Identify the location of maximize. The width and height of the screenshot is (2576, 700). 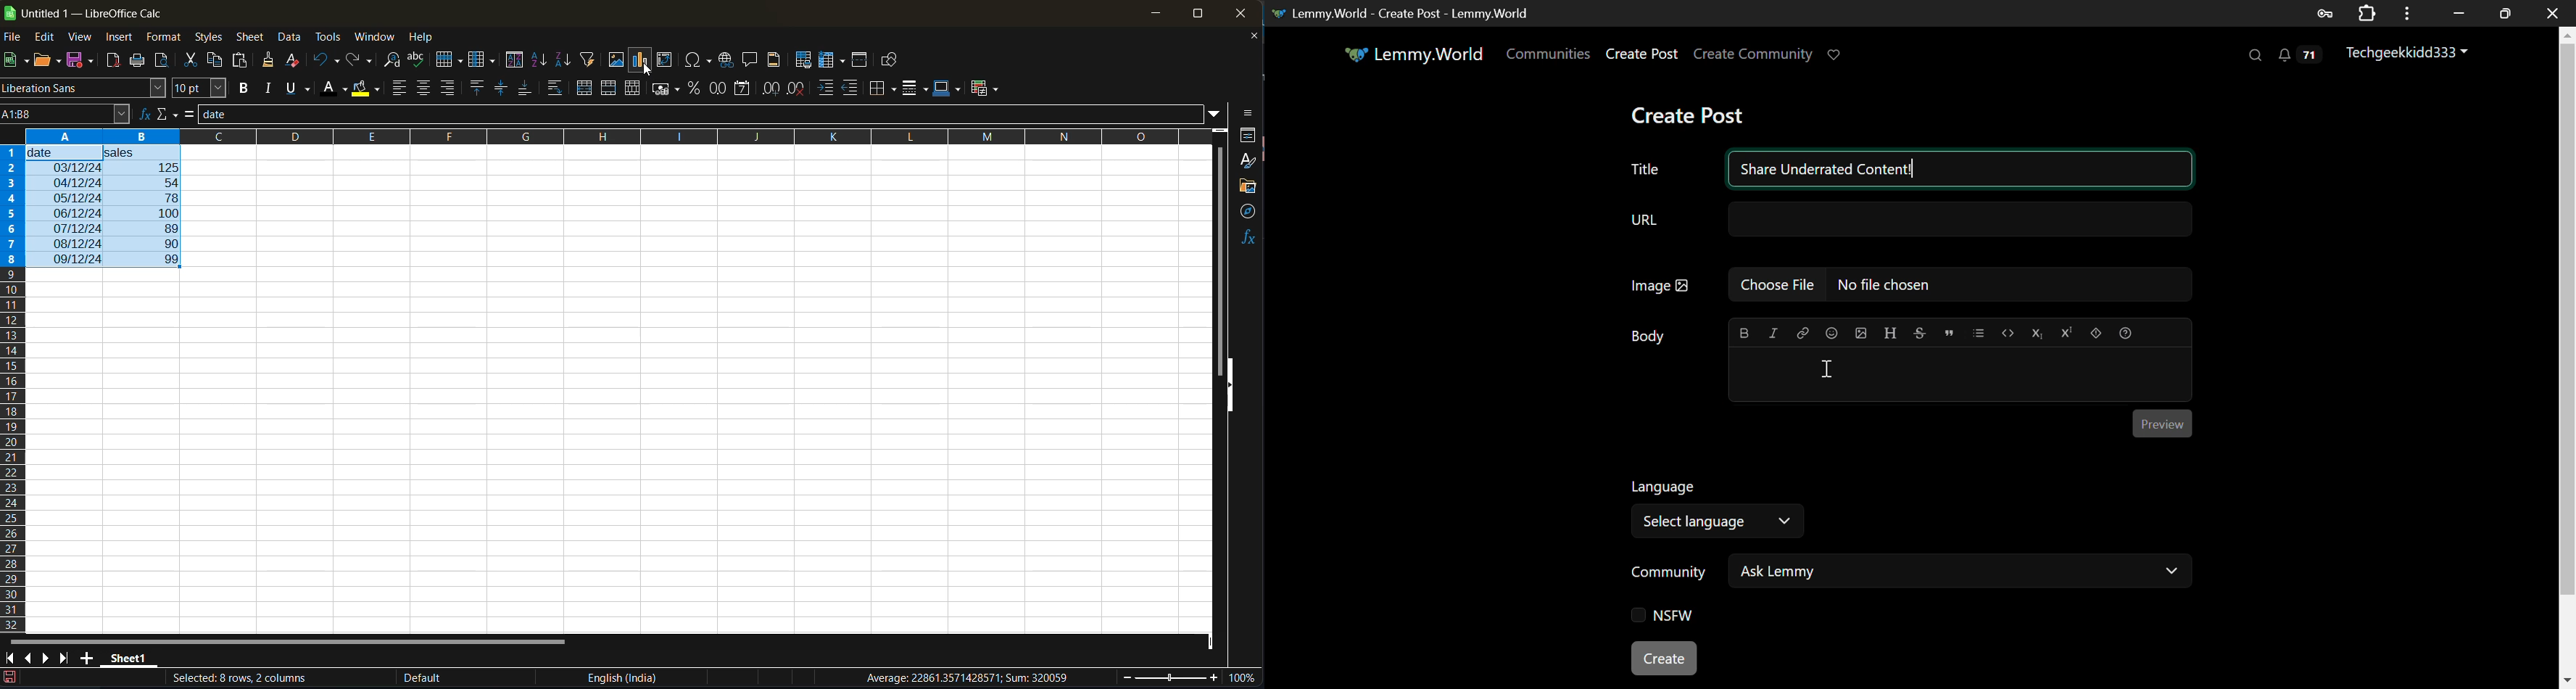
(1194, 12).